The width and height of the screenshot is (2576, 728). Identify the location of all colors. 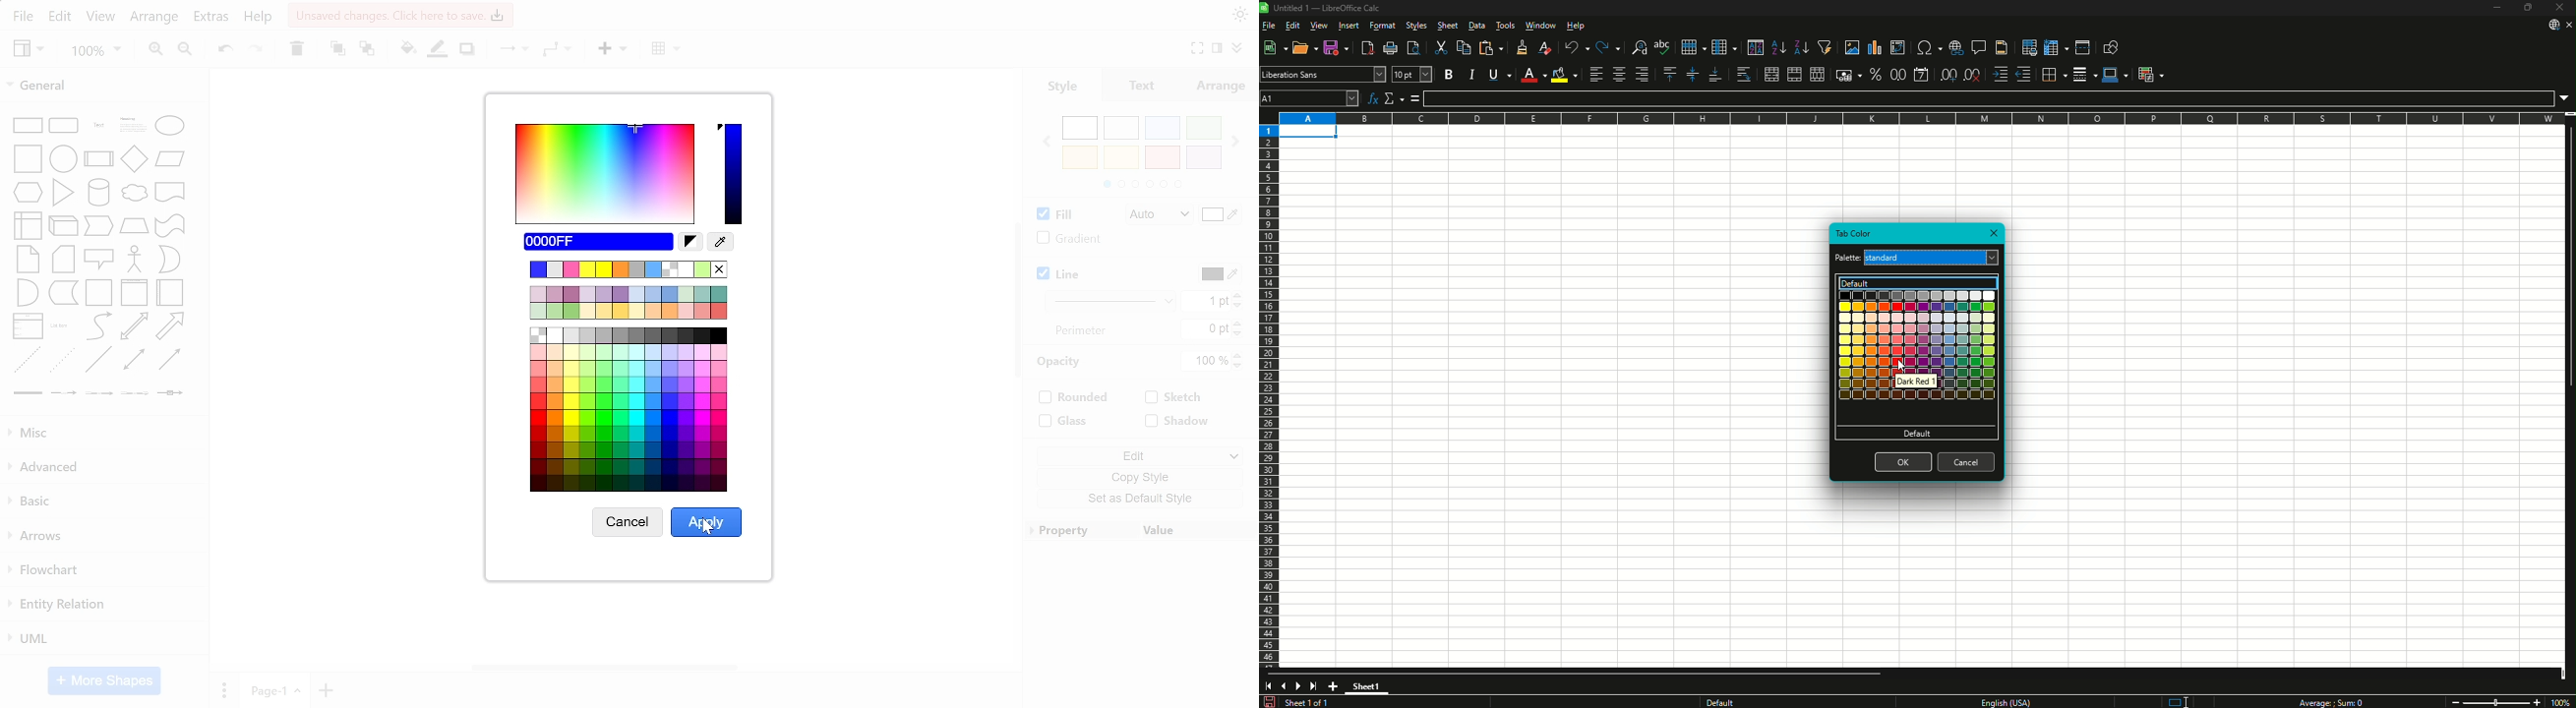
(627, 409).